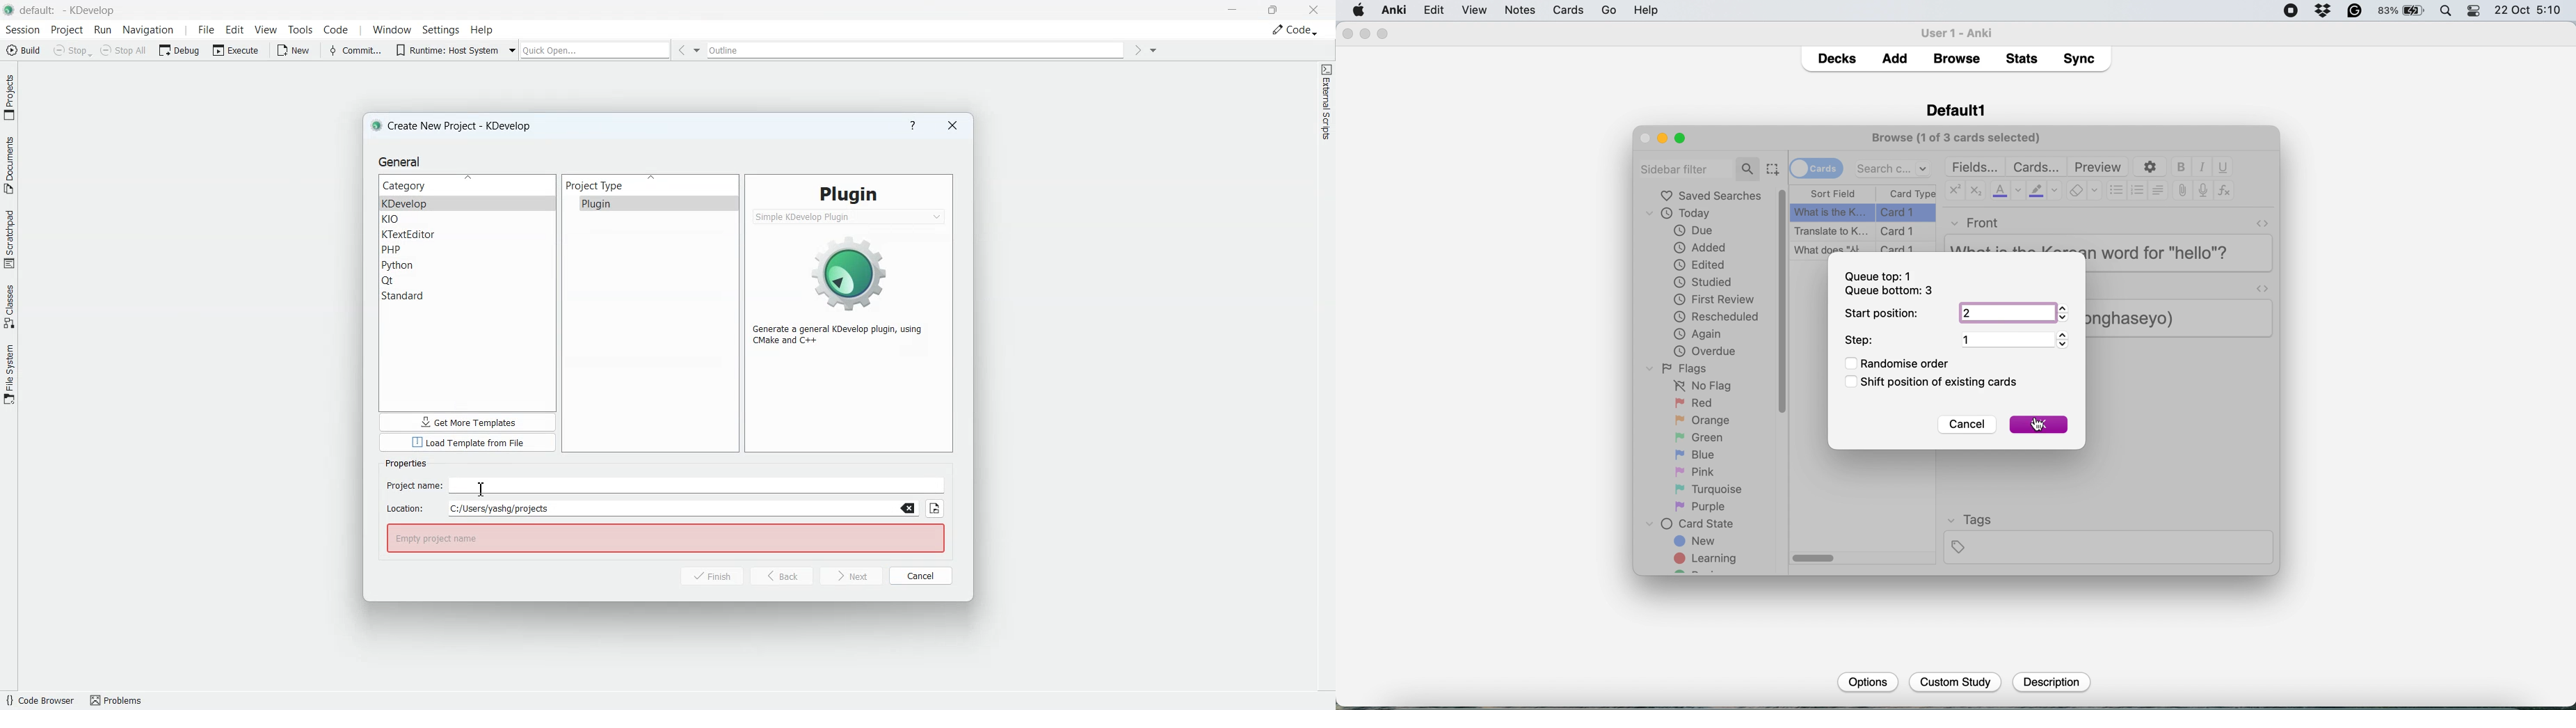 The height and width of the screenshot is (728, 2576). Describe the element at coordinates (2225, 191) in the screenshot. I see `function` at that location.